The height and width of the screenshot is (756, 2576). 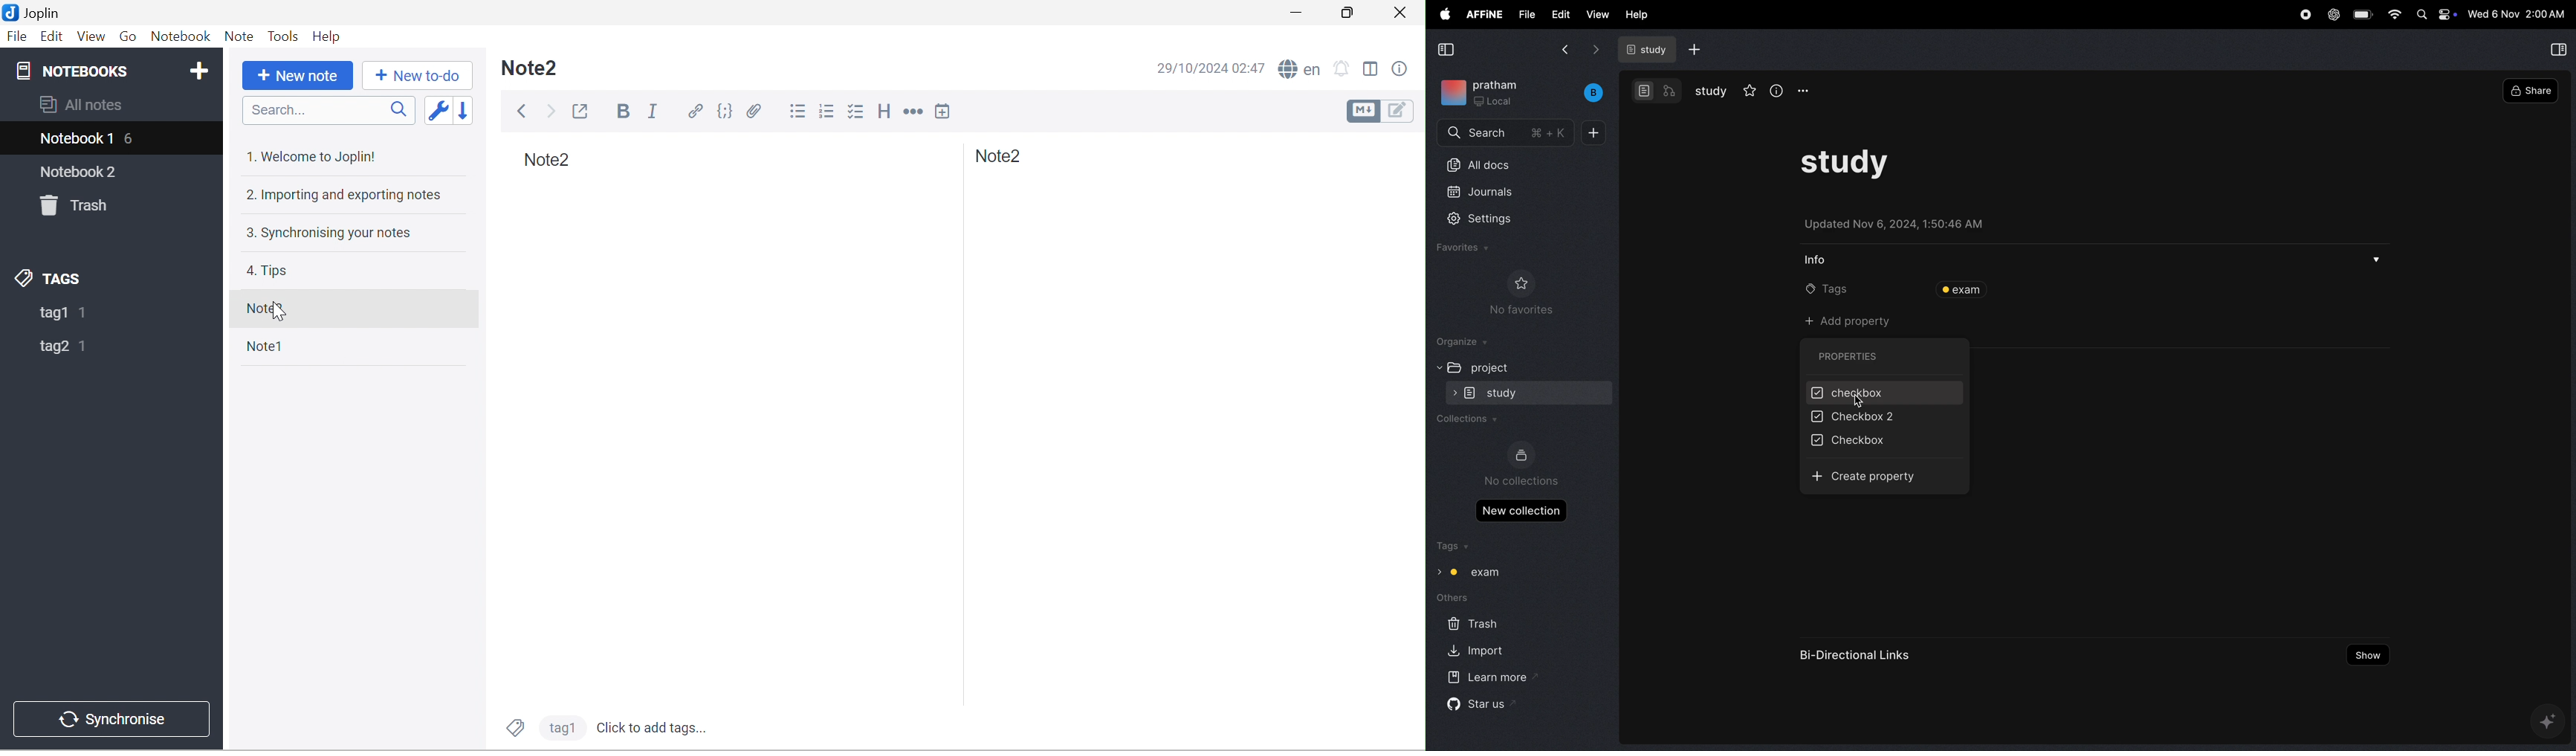 I want to click on + New to do, so click(x=418, y=77).